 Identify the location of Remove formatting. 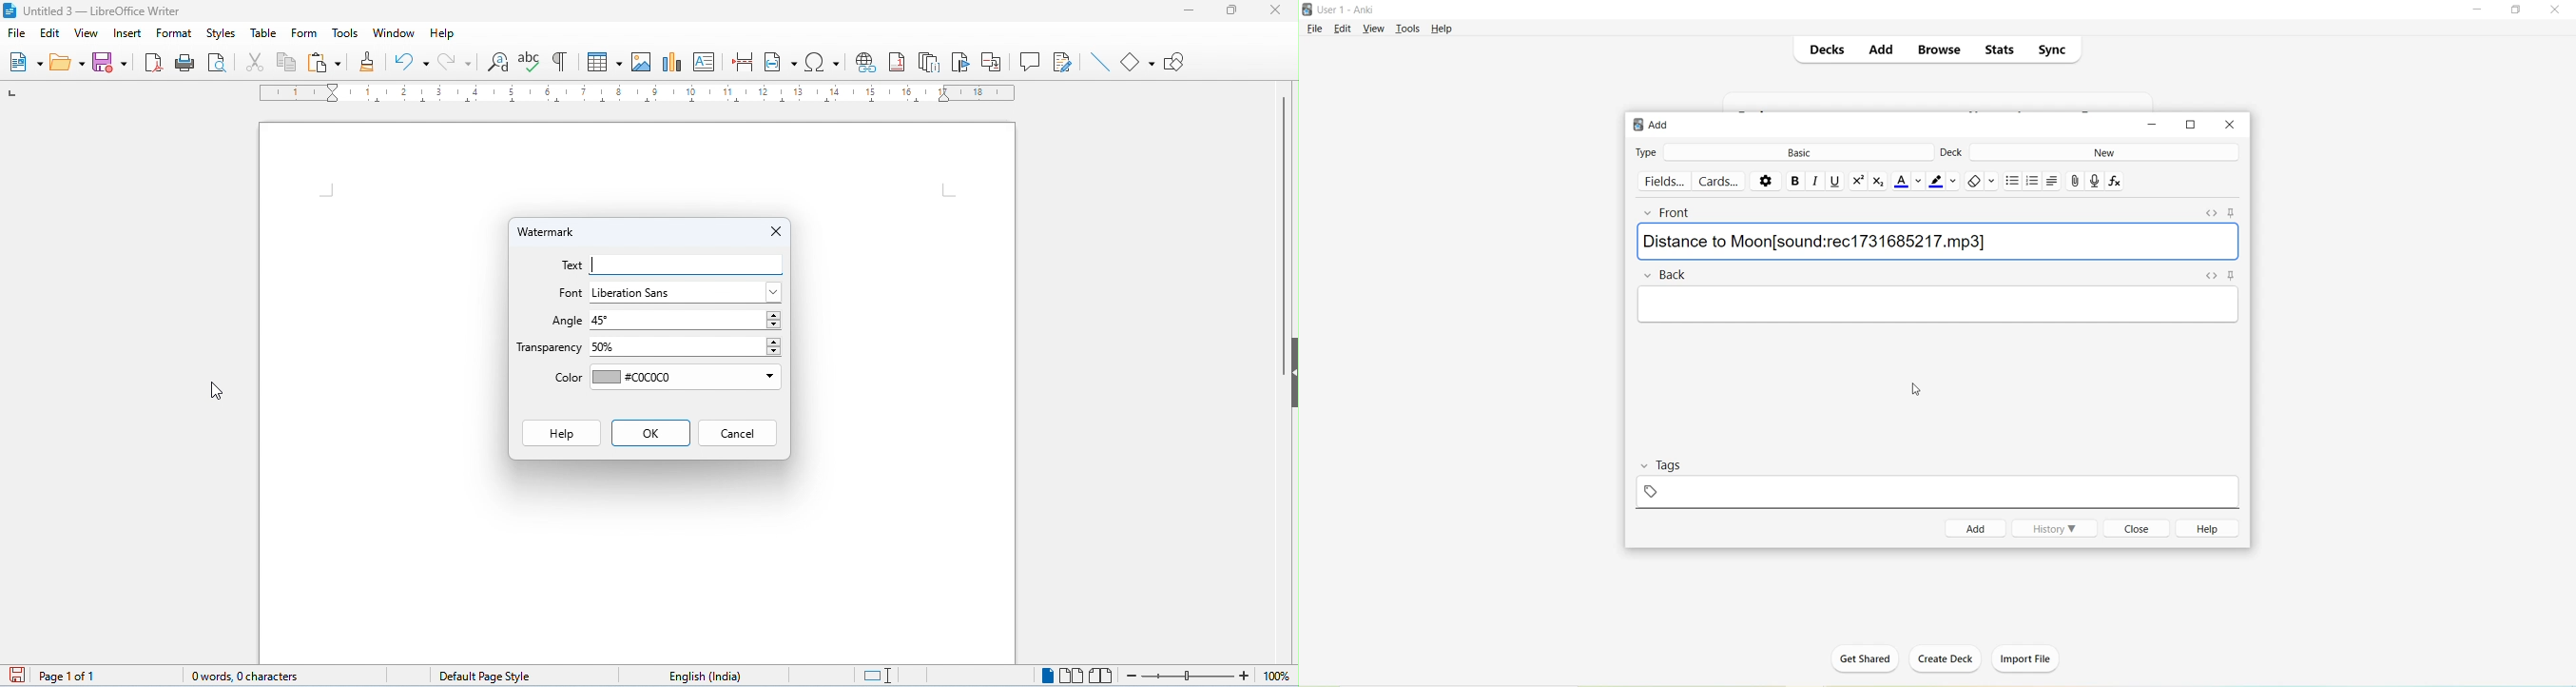
(1981, 183).